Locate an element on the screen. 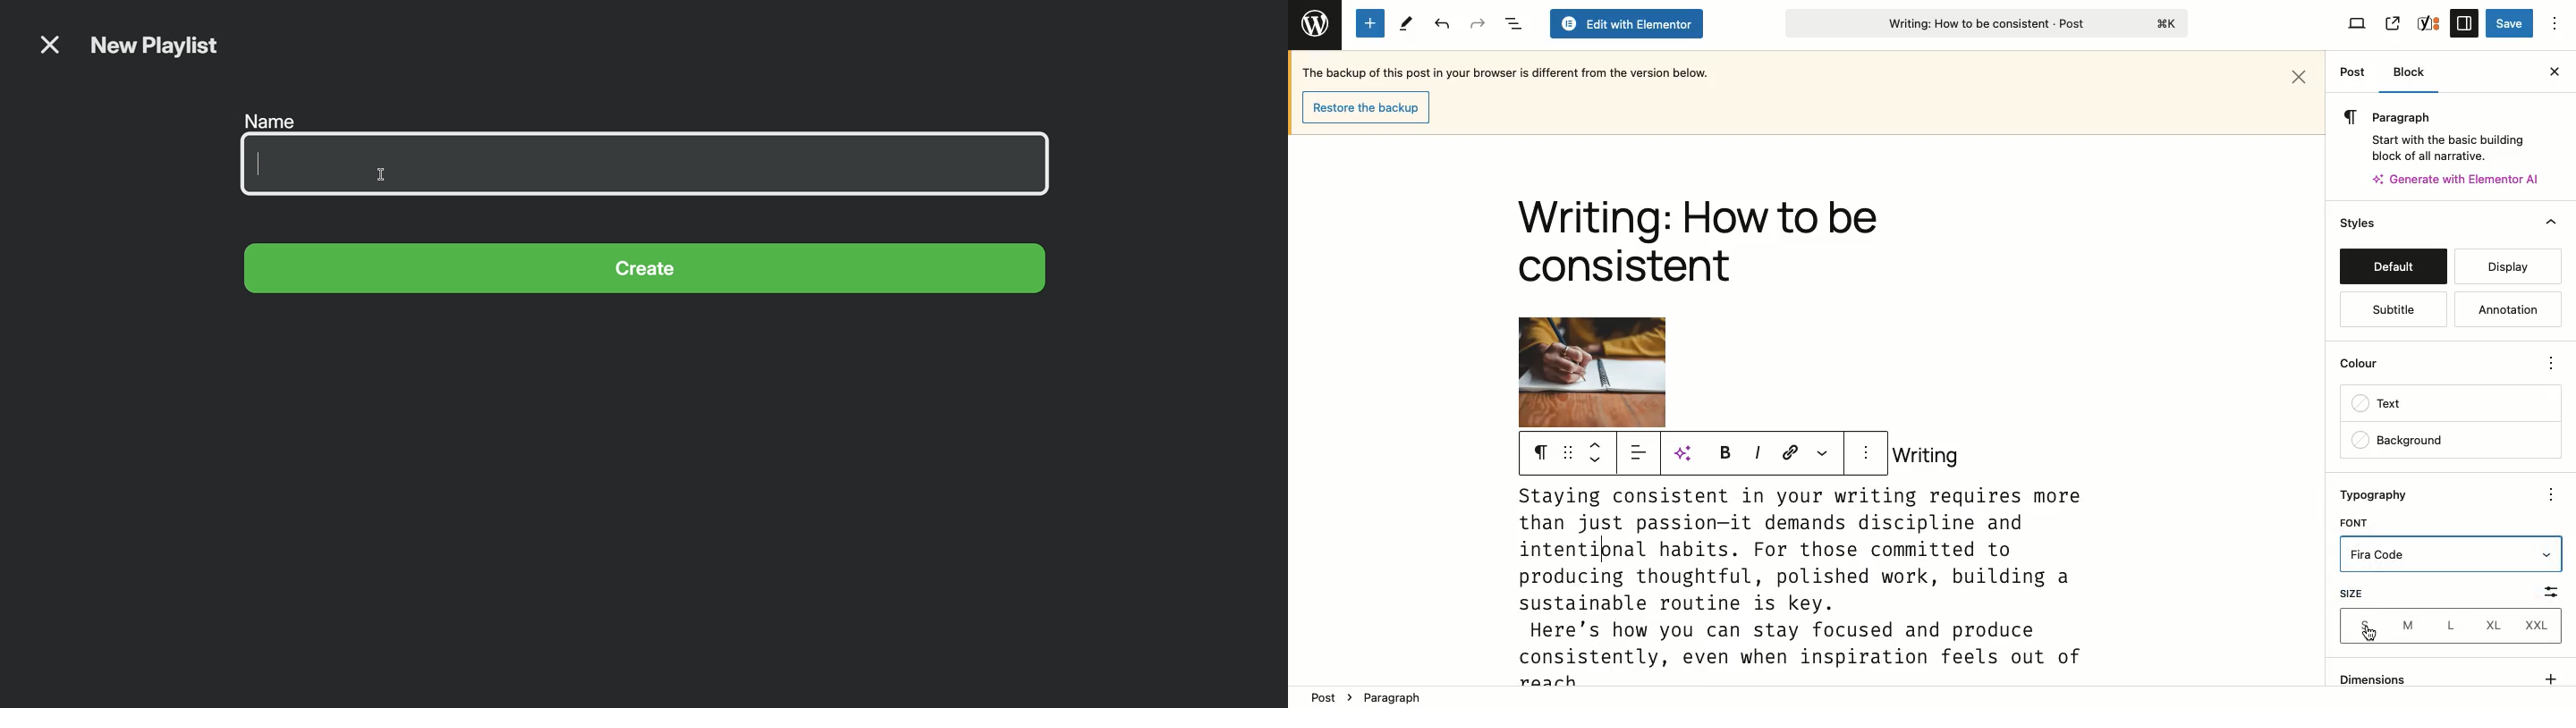 Image resolution: width=2576 pixels, height=728 pixels. Wordpress logo is located at coordinates (1313, 21).